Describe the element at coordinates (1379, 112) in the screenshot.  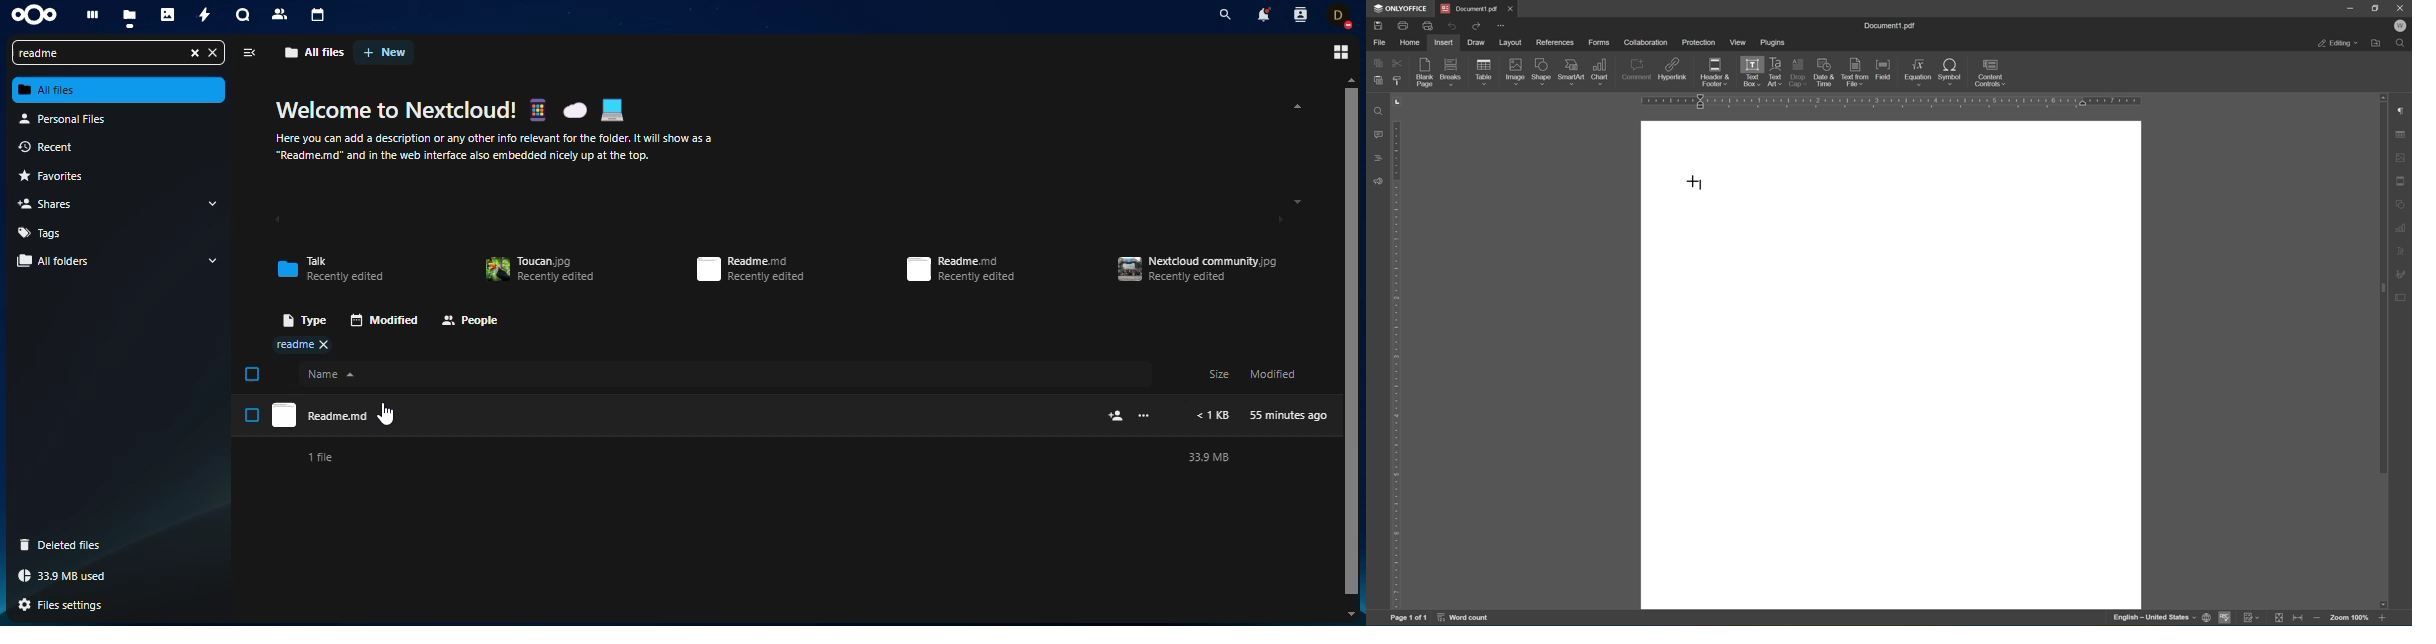
I see `Find` at that location.